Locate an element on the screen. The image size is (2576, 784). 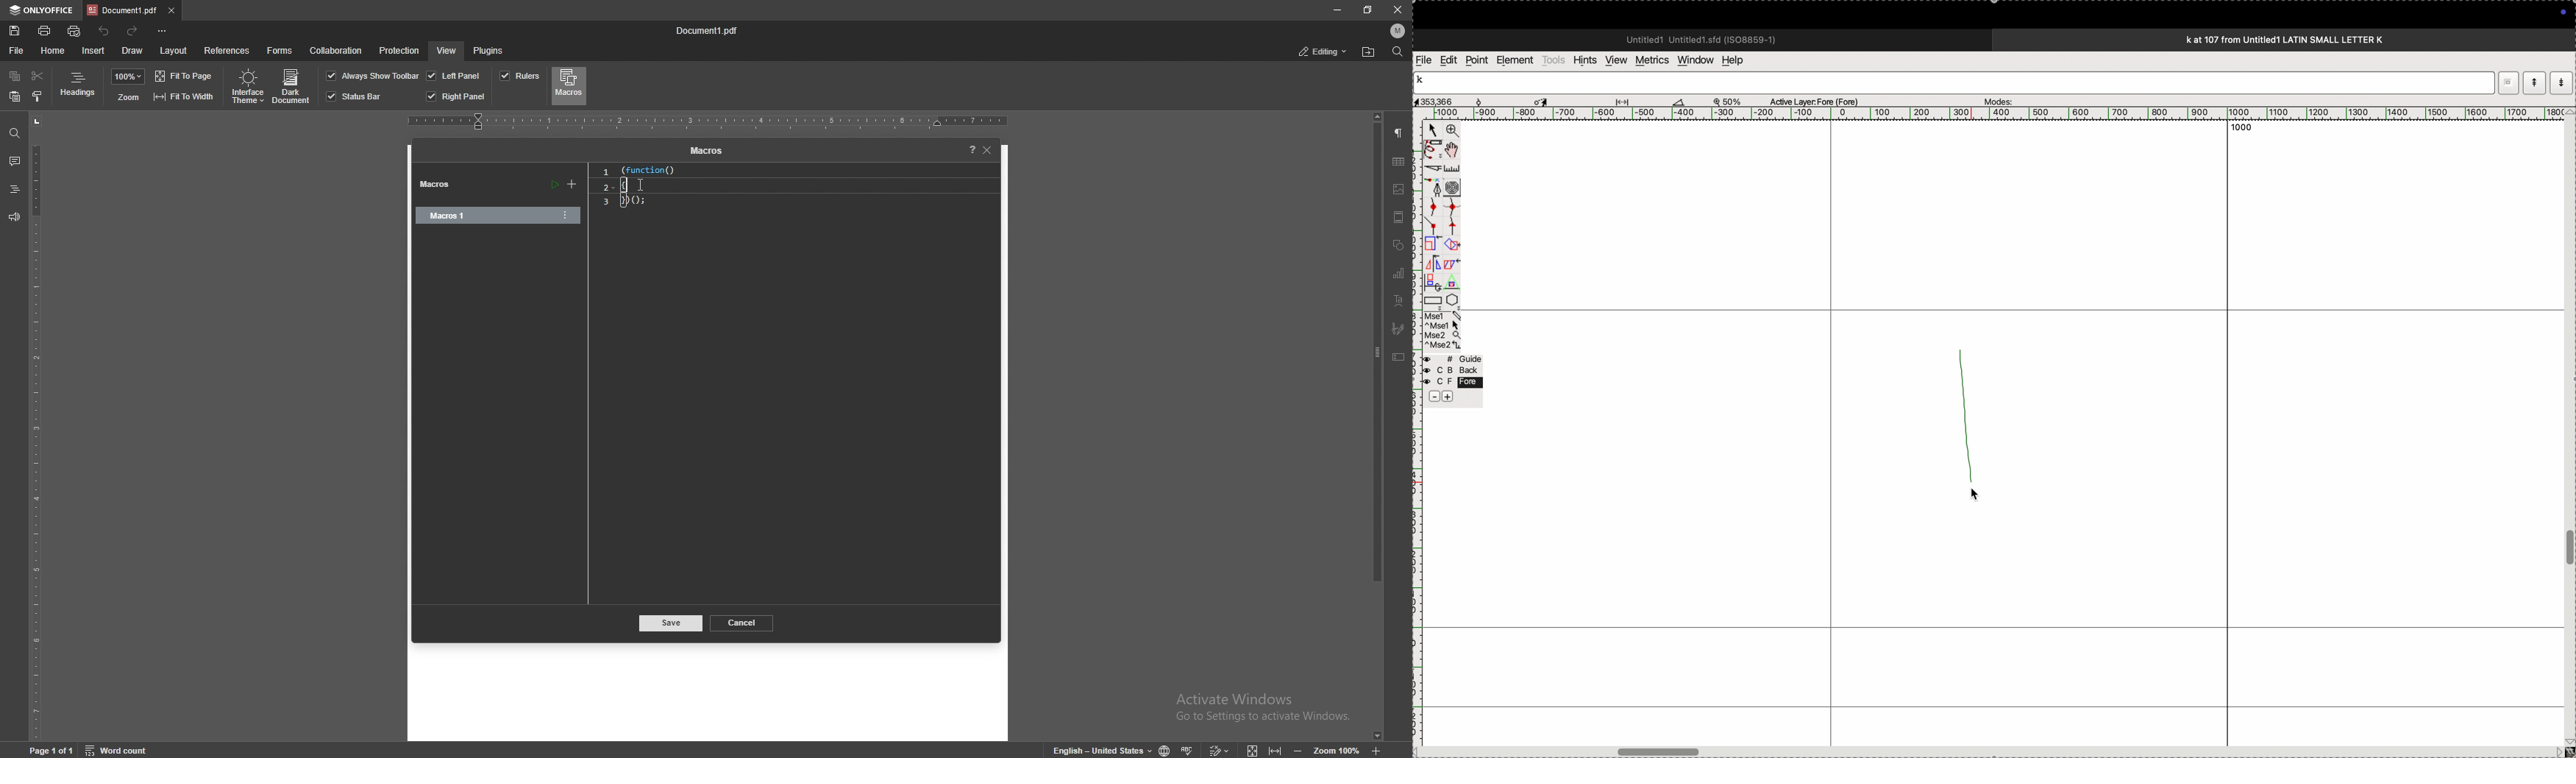
polygon is located at coordinates (1452, 299).